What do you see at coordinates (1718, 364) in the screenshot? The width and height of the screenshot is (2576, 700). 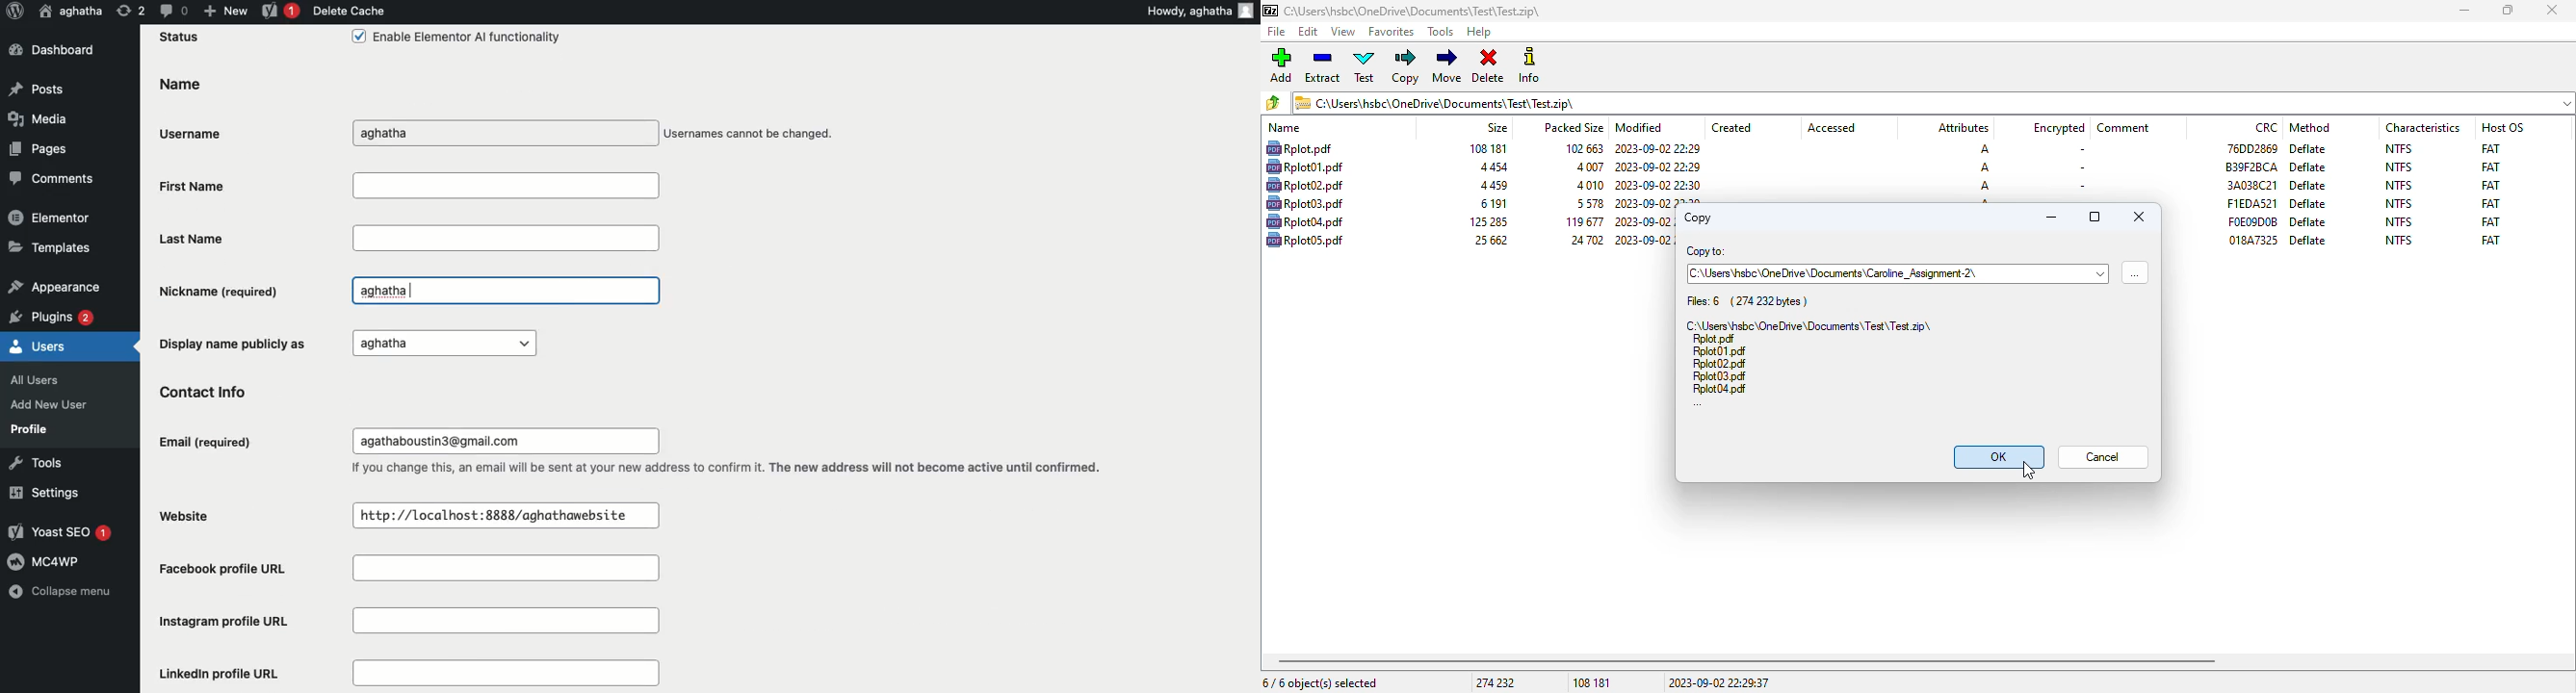 I see `file` at bounding box center [1718, 364].